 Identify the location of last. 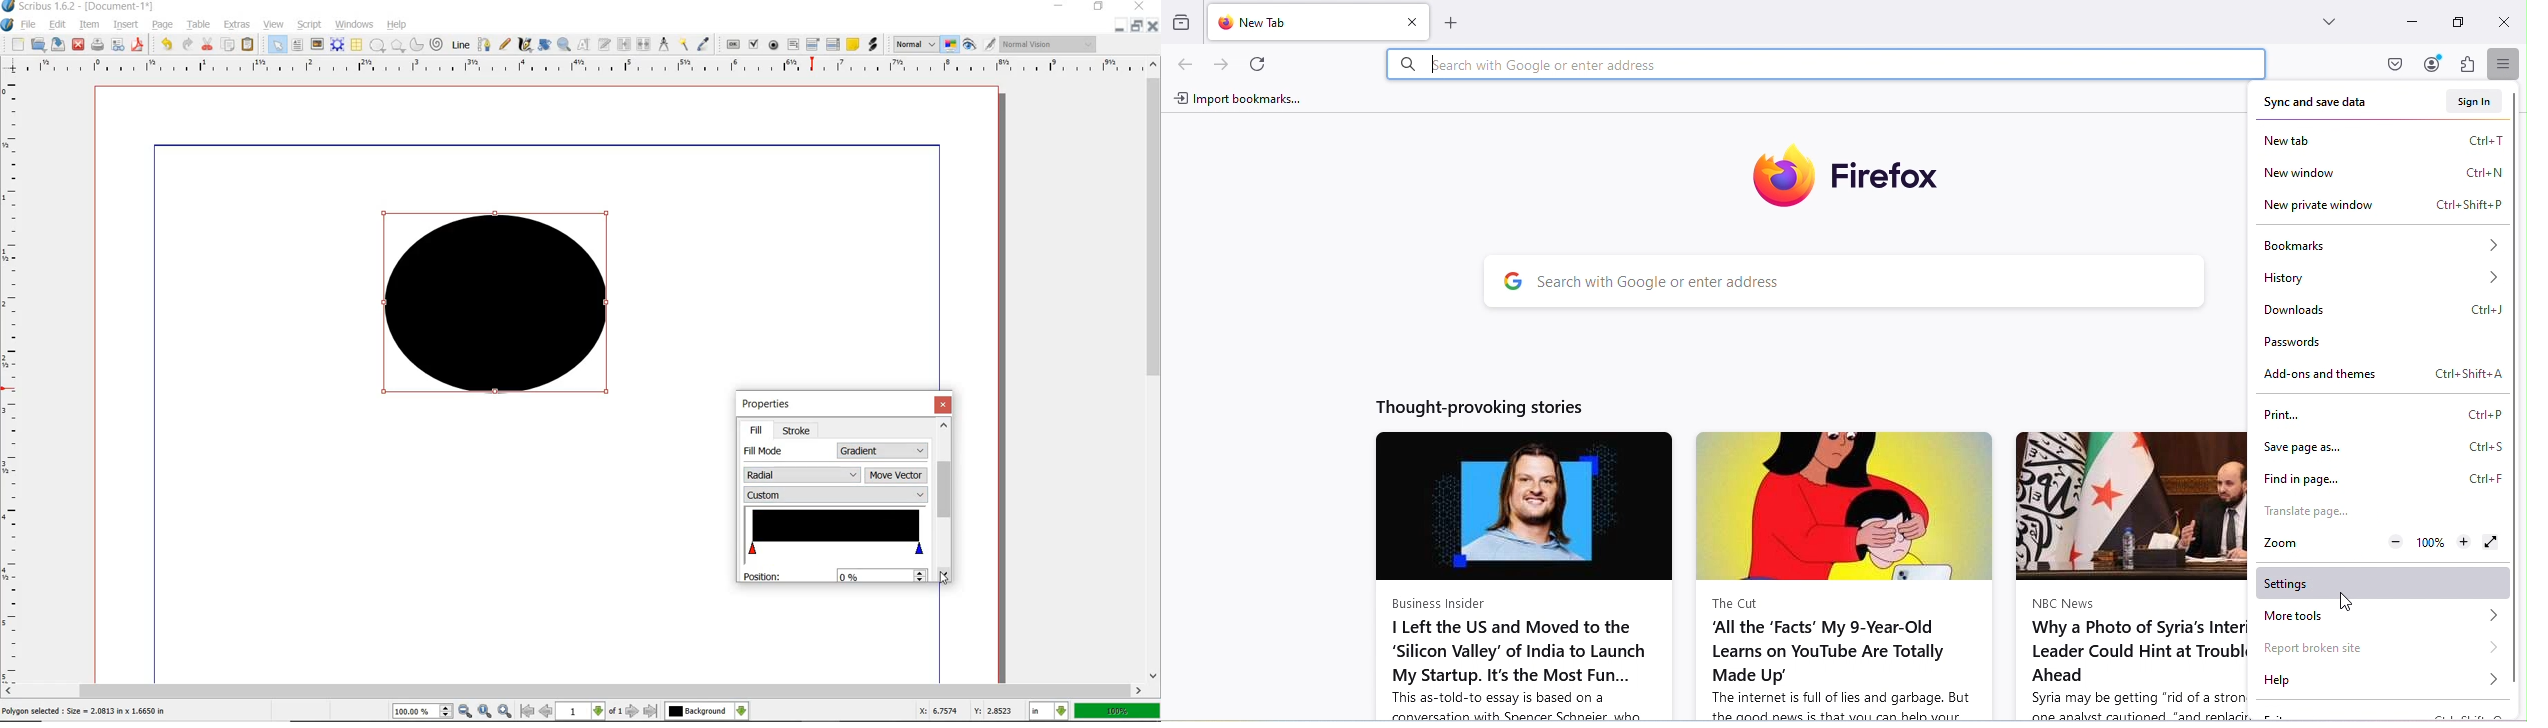
(650, 712).